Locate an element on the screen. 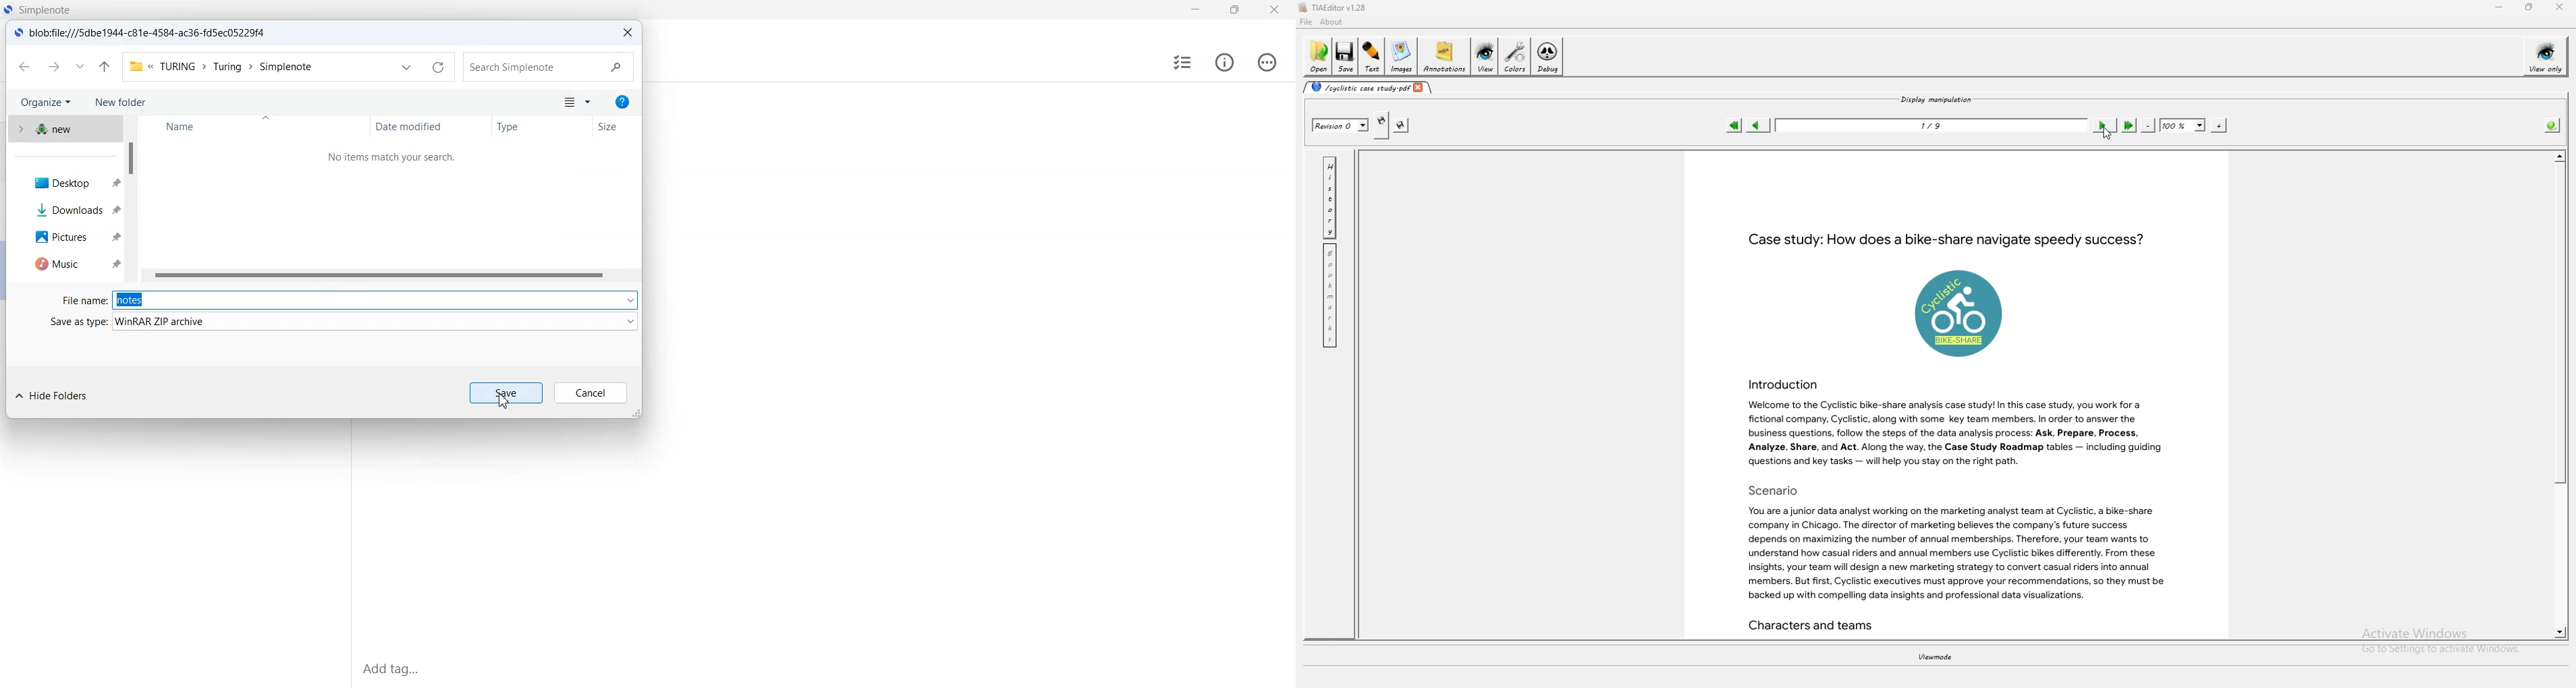  File name is located at coordinates (375, 296).